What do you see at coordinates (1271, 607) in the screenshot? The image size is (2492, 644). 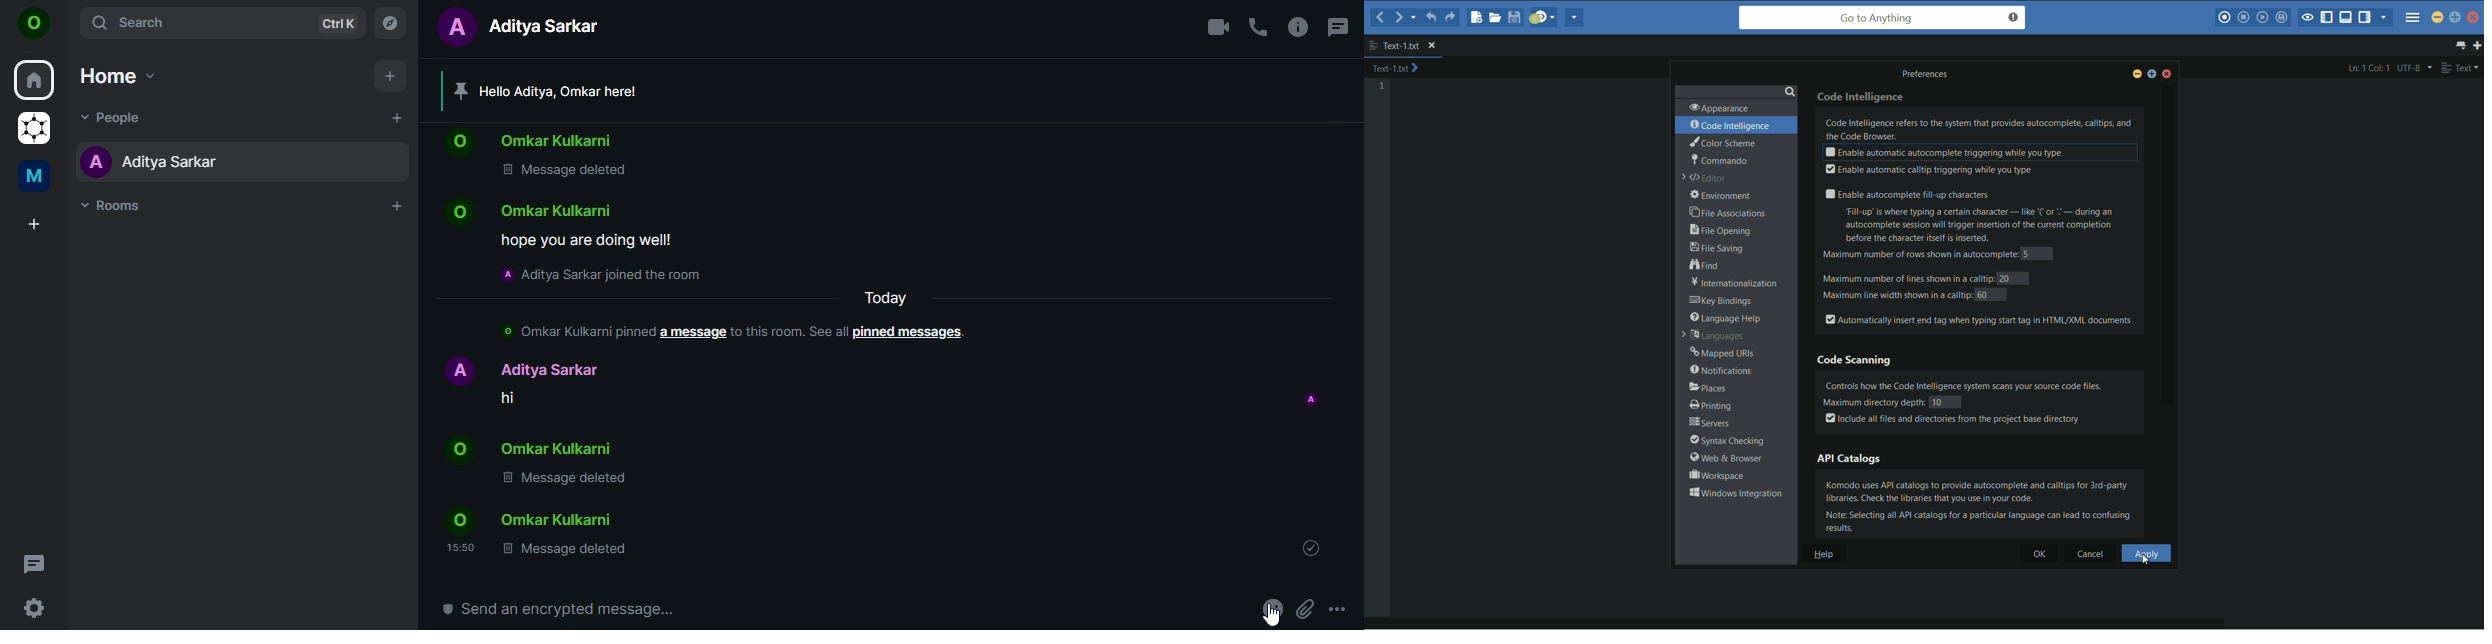 I see `react` at bounding box center [1271, 607].